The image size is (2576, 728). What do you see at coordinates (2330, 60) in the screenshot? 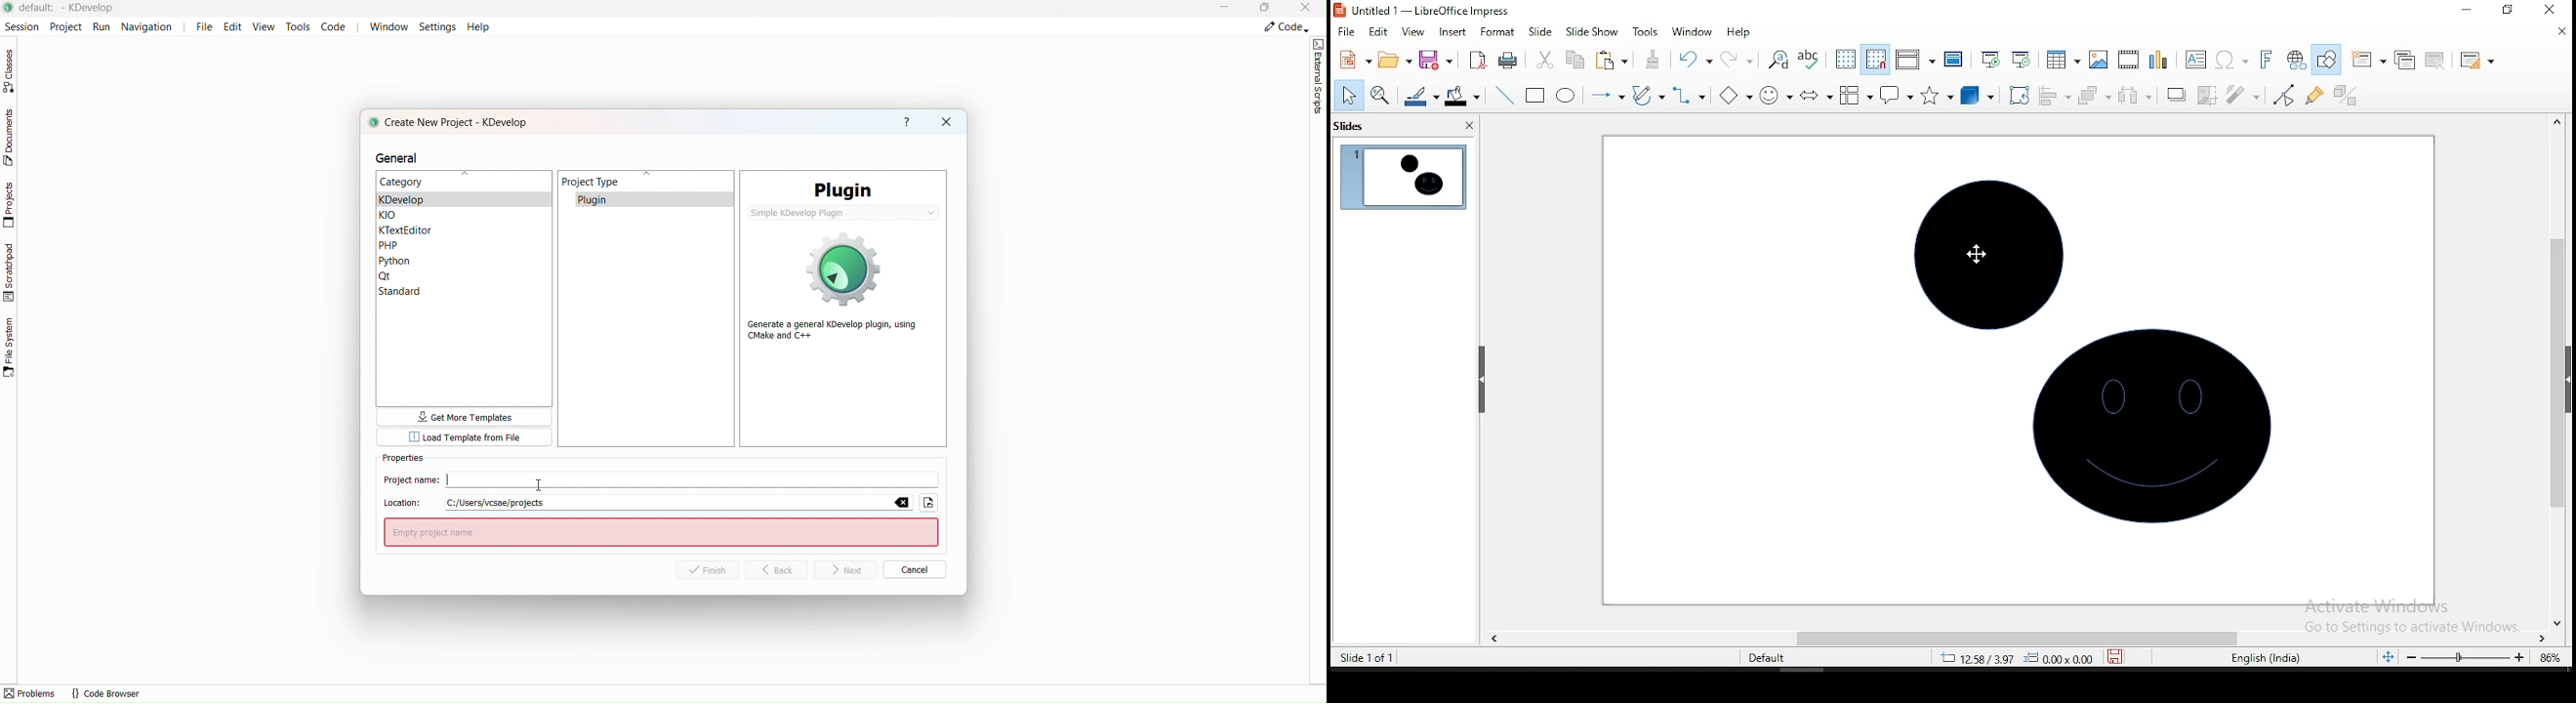
I see `show draw functions` at bounding box center [2330, 60].